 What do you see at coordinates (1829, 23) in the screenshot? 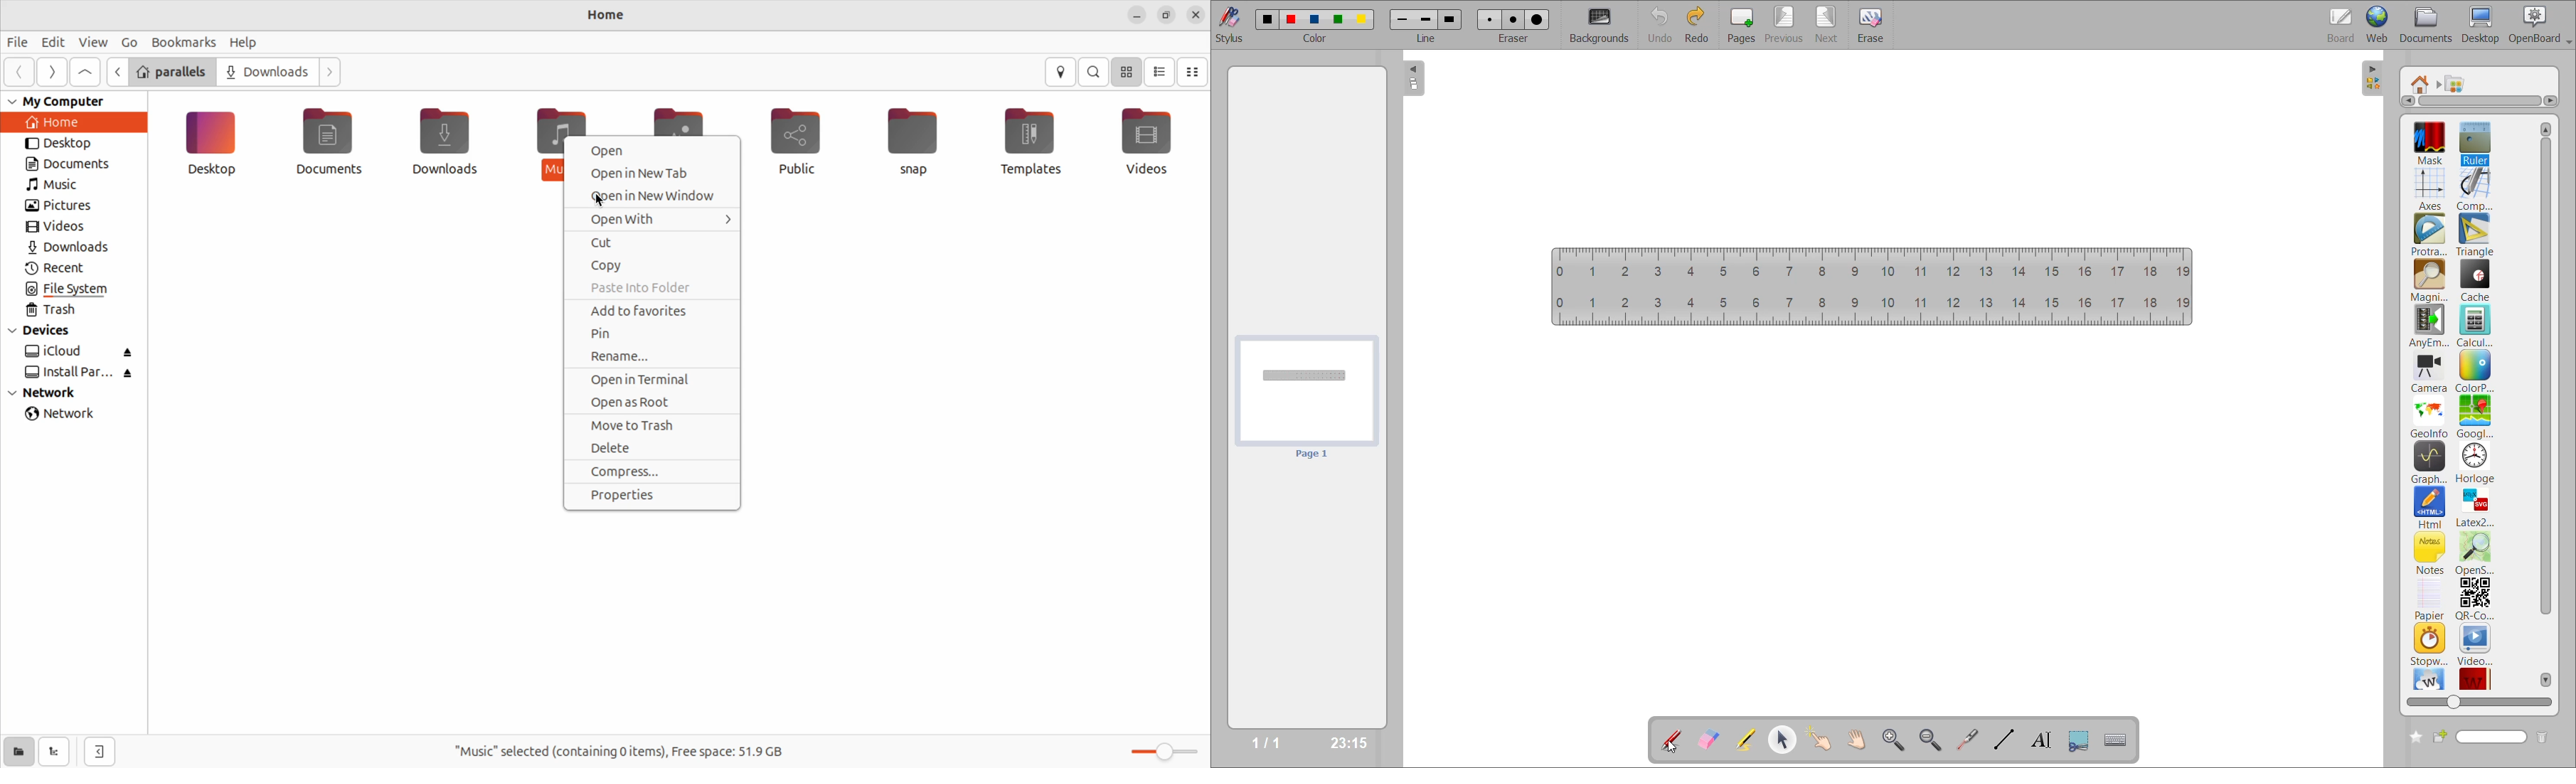
I see `next` at bounding box center [1829, 23].